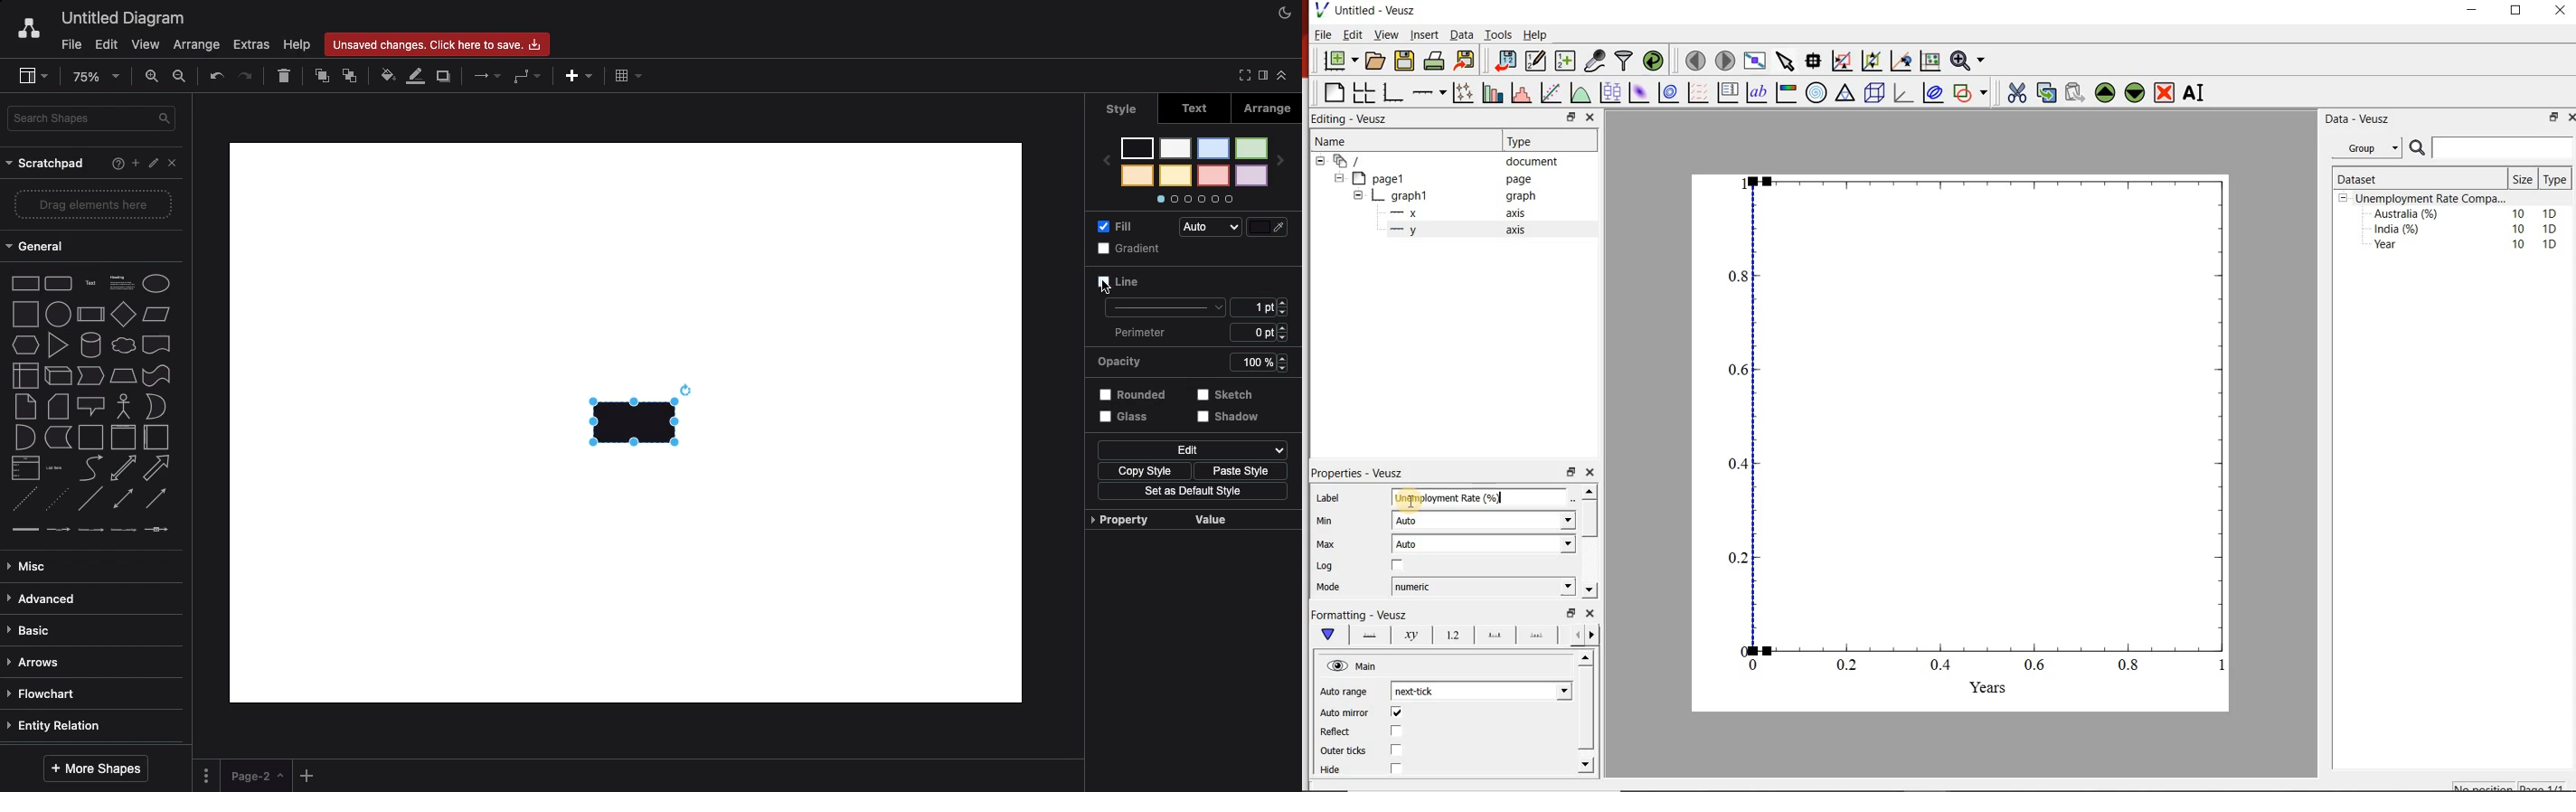  Describe the element at coordinates (1399, 564) in the screenshot. I see `checkbox` at that location.